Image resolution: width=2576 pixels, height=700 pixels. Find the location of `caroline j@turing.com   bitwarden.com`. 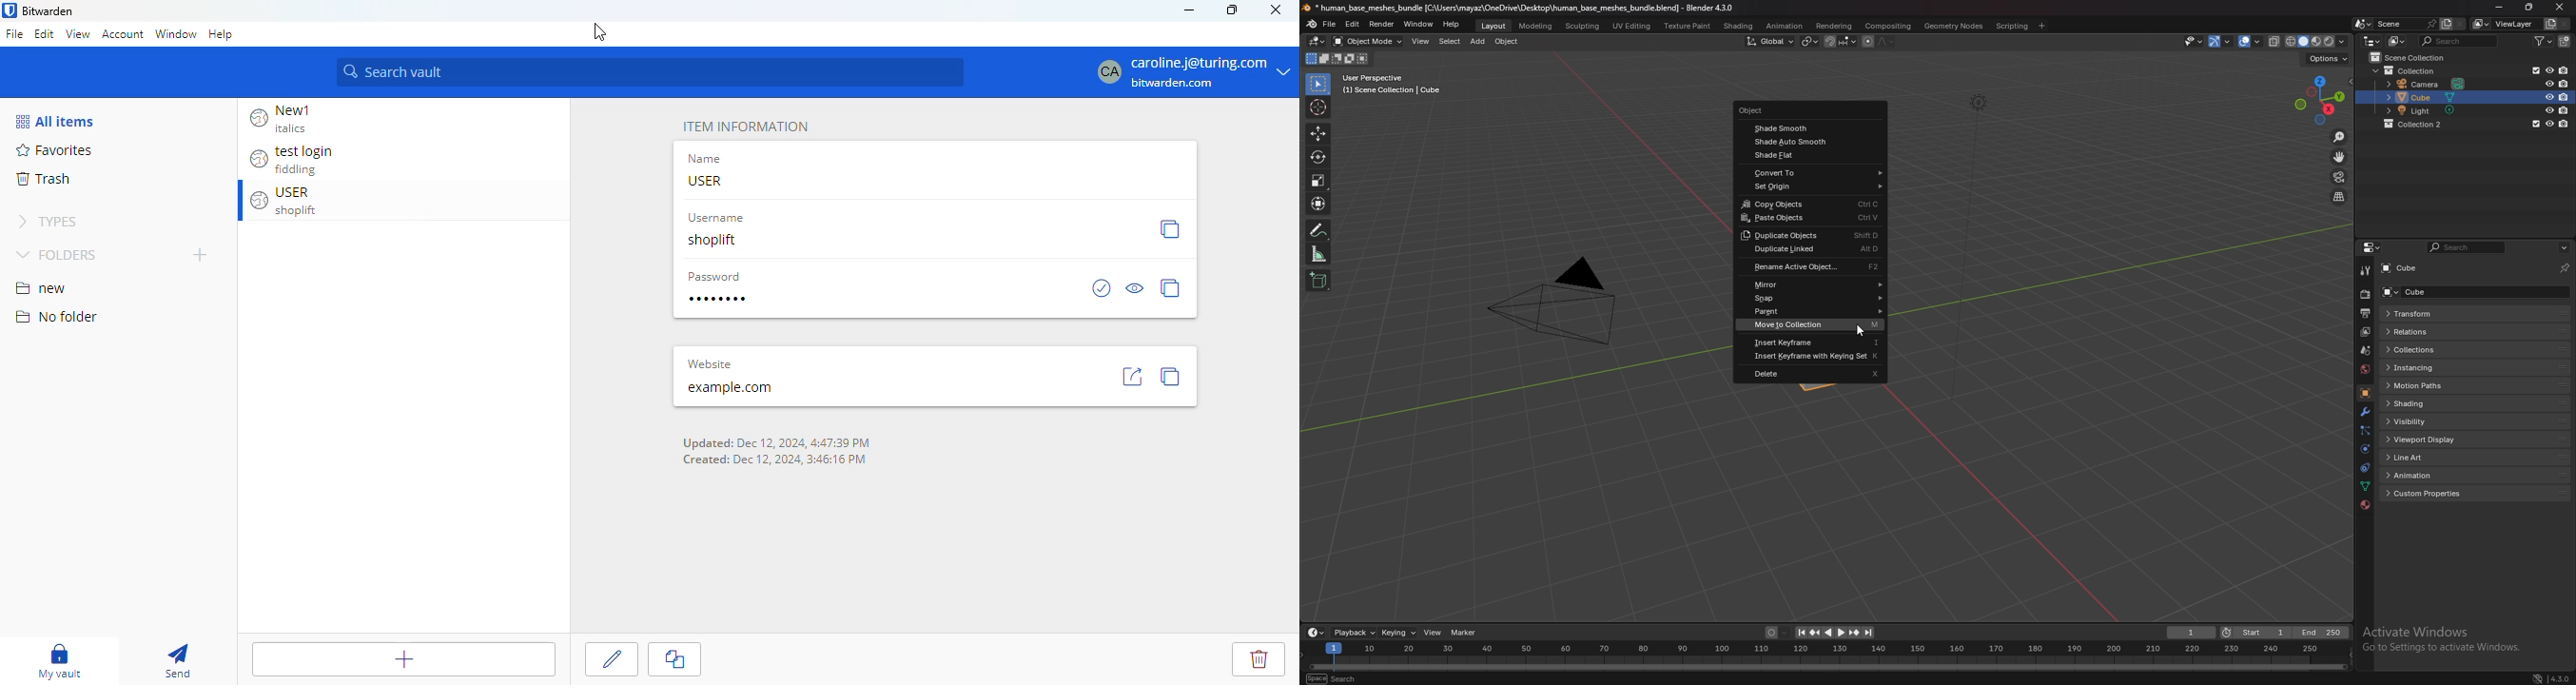

caroline j@turing.com   bitwarden.com is located at coordinates (1194, 72).